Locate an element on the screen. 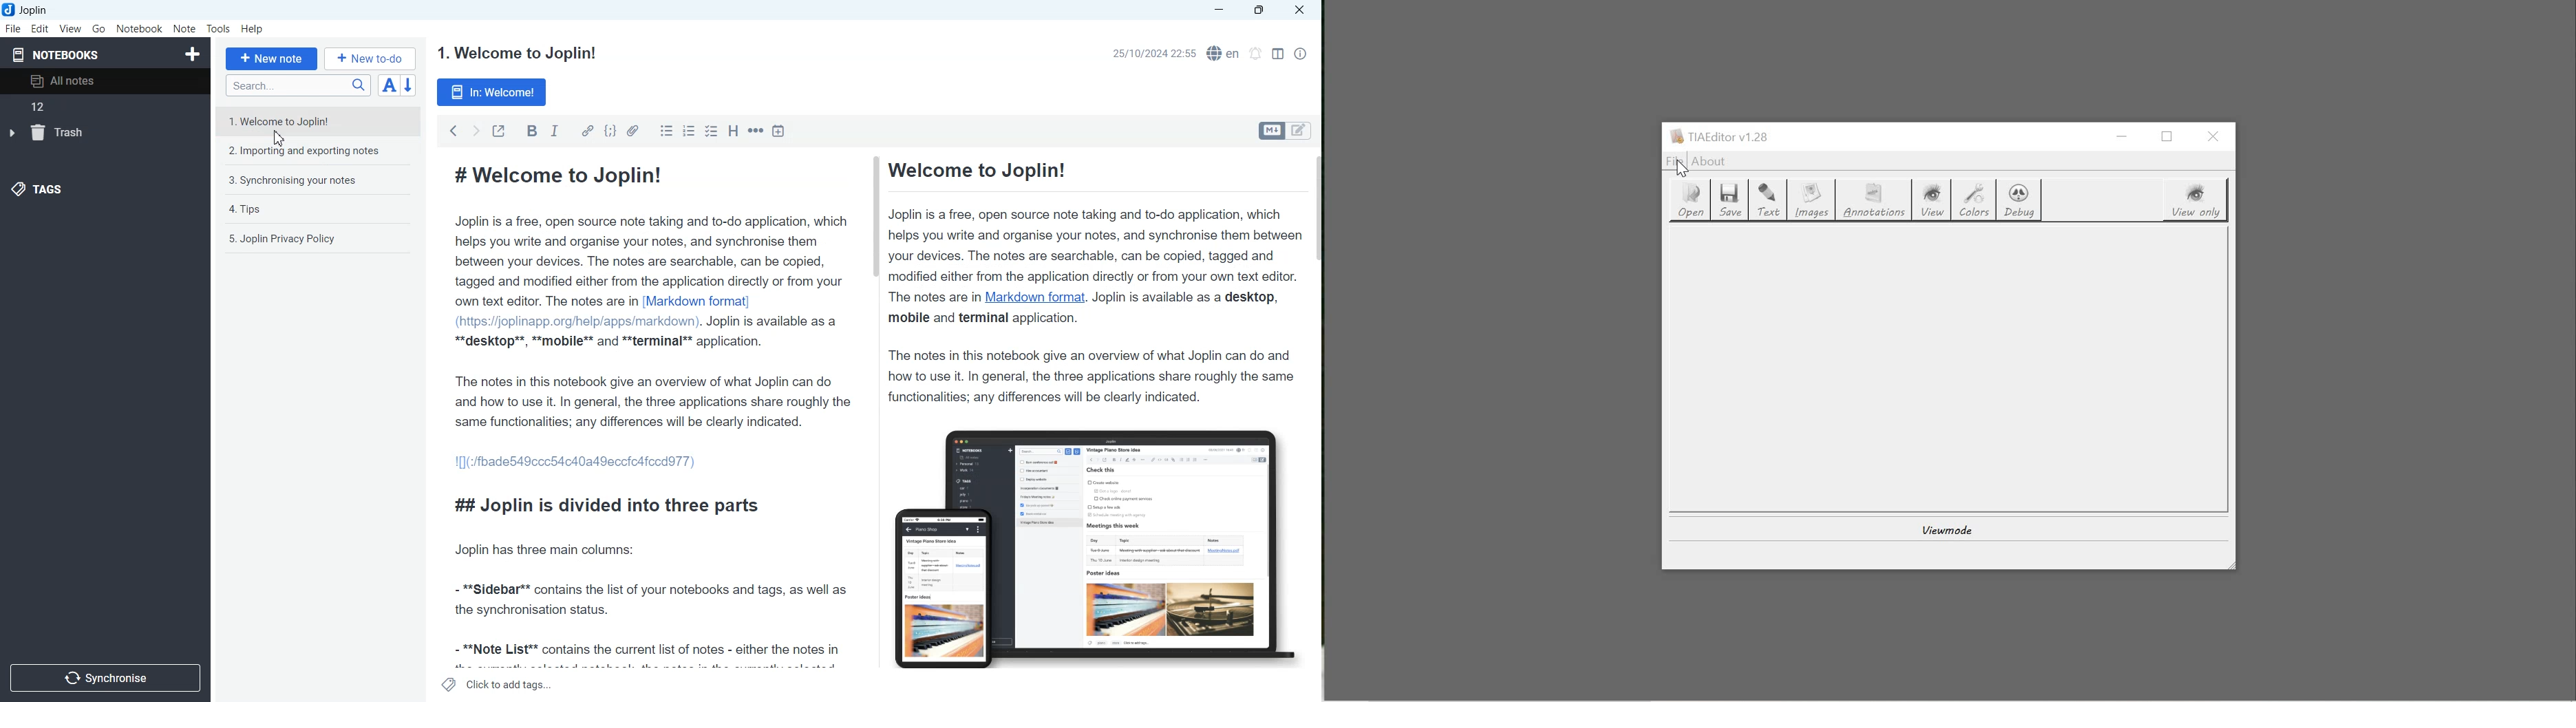  Synchronize is located at coordinates (105, 677).